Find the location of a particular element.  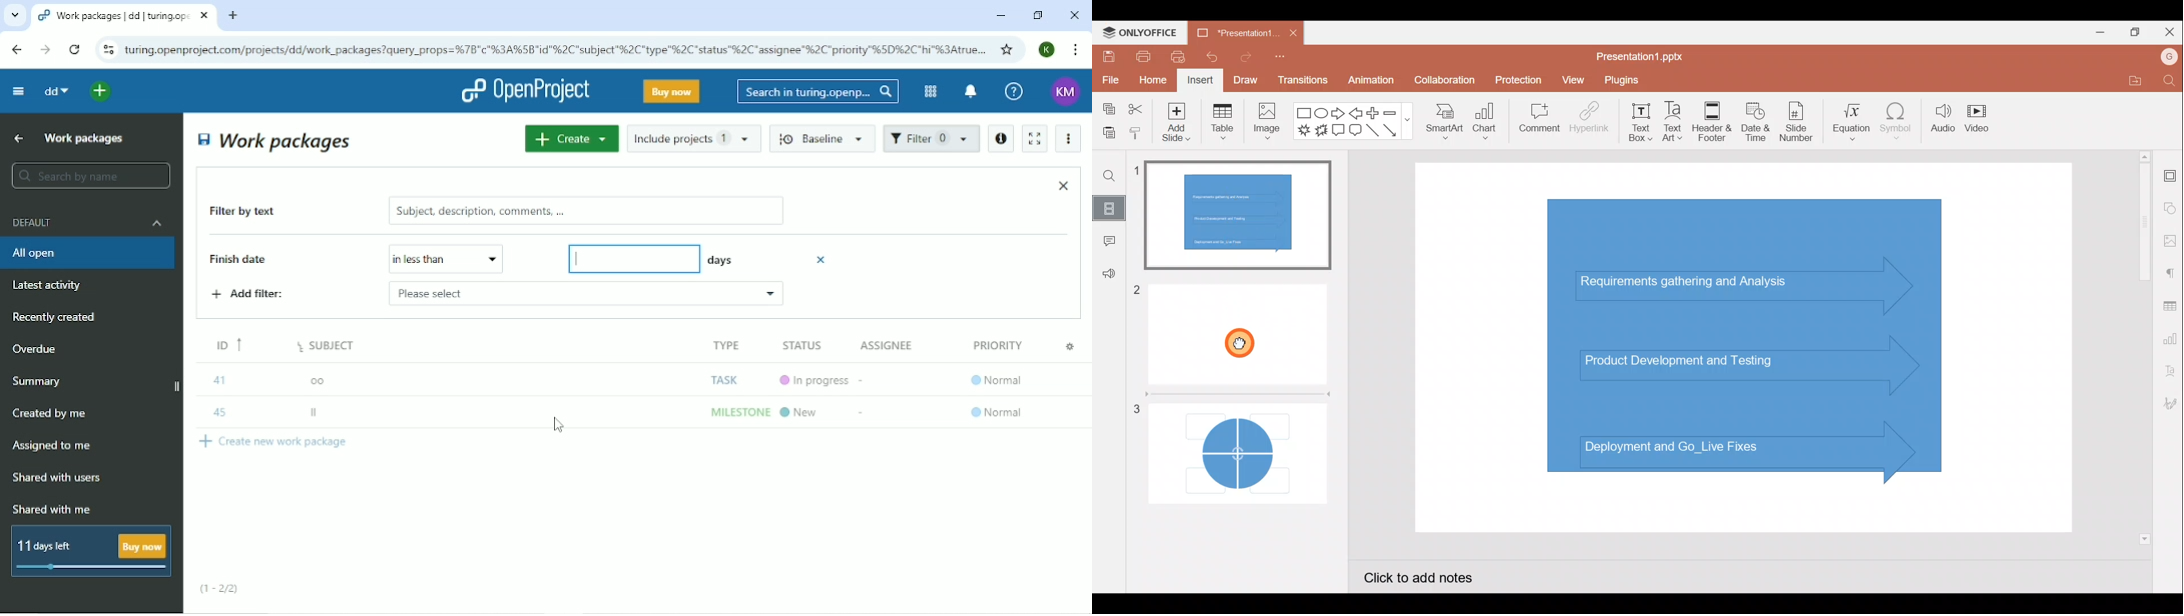

Redo is located at coordinates (1243, 60).